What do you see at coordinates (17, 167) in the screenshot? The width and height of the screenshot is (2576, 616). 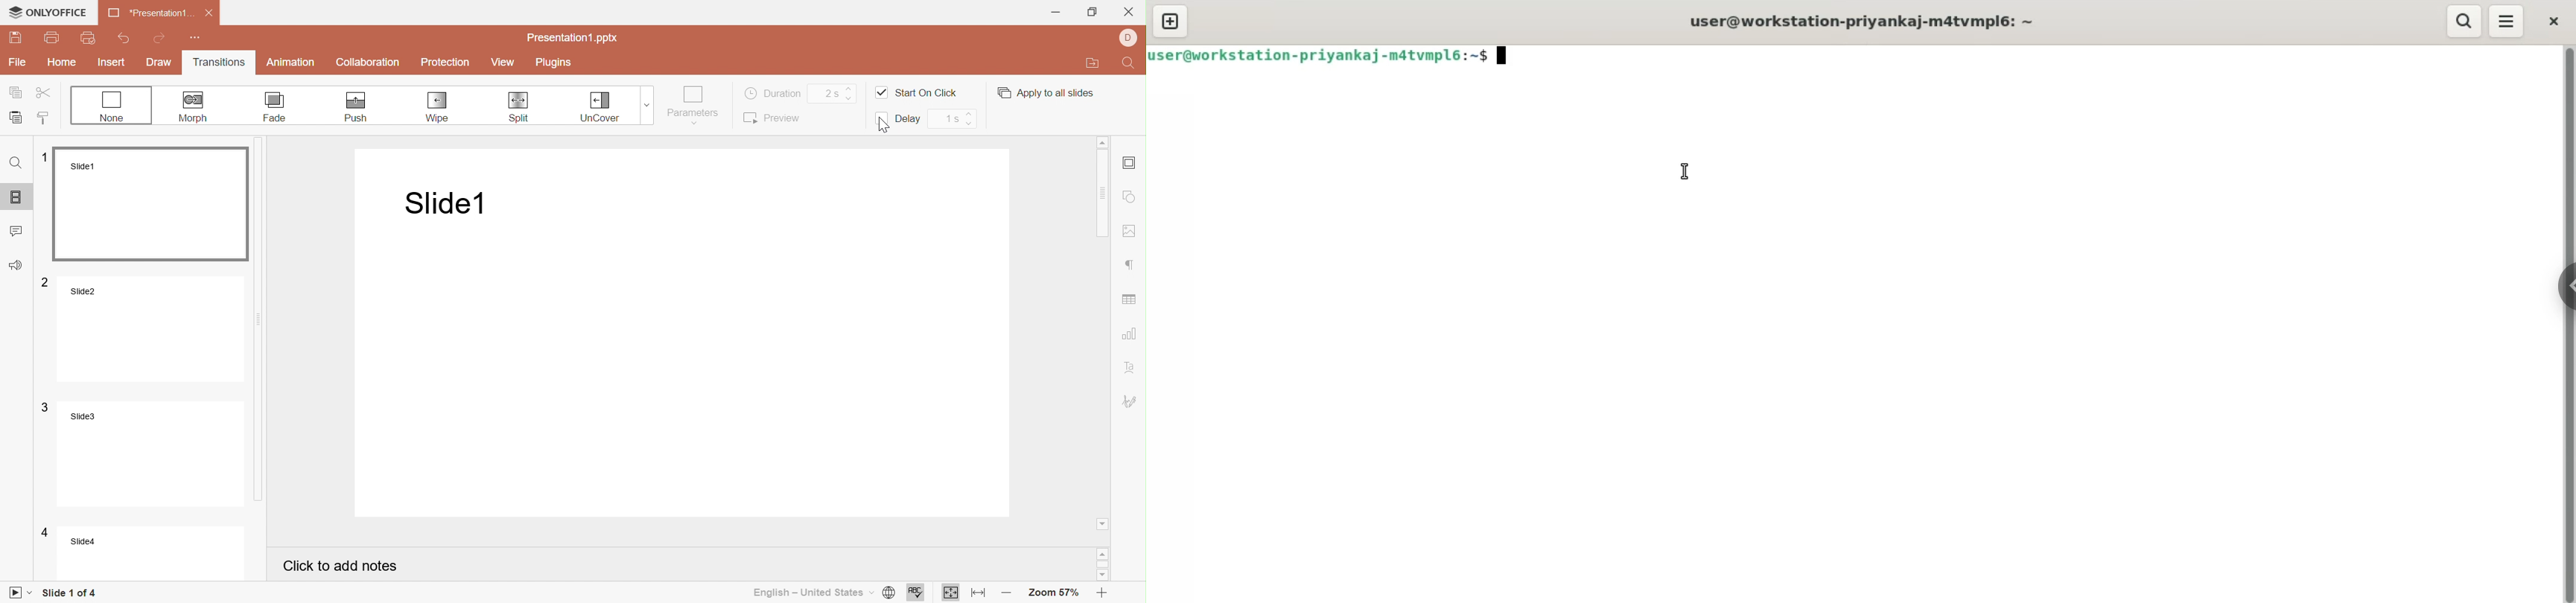 I see `Find` at bounding box center [17, 167].